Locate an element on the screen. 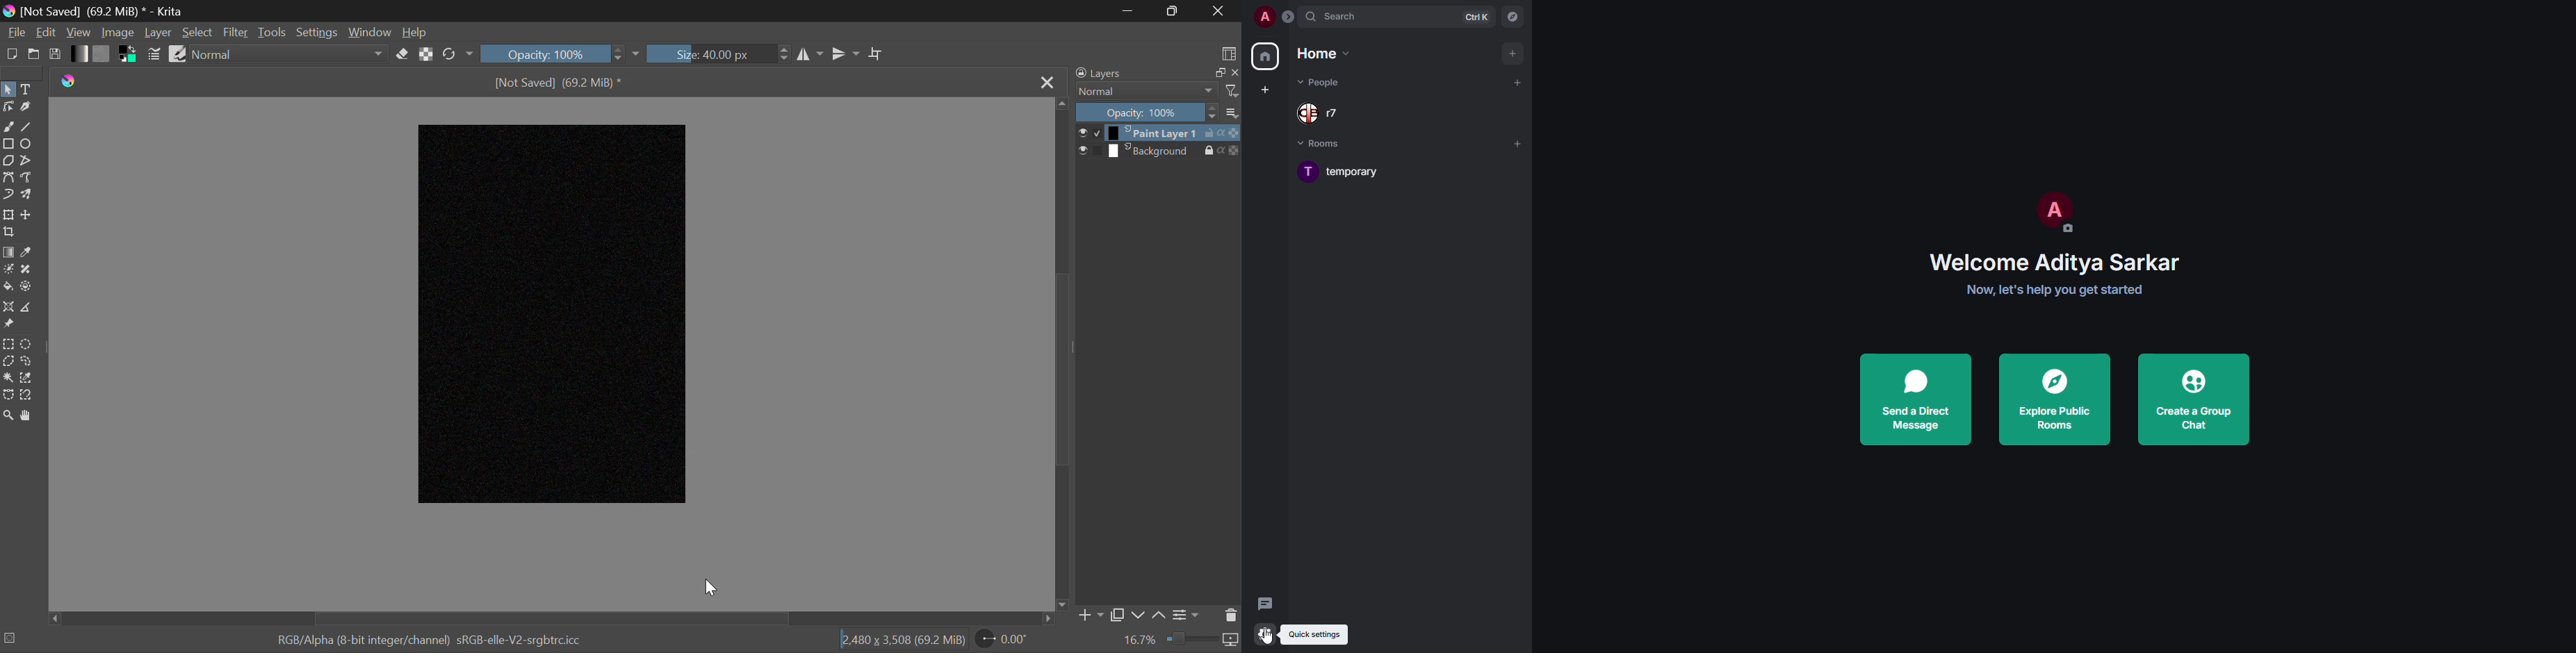 The image size is (2576, 672). Horizontal Mirror Flip is located at coordinates (847, 53).